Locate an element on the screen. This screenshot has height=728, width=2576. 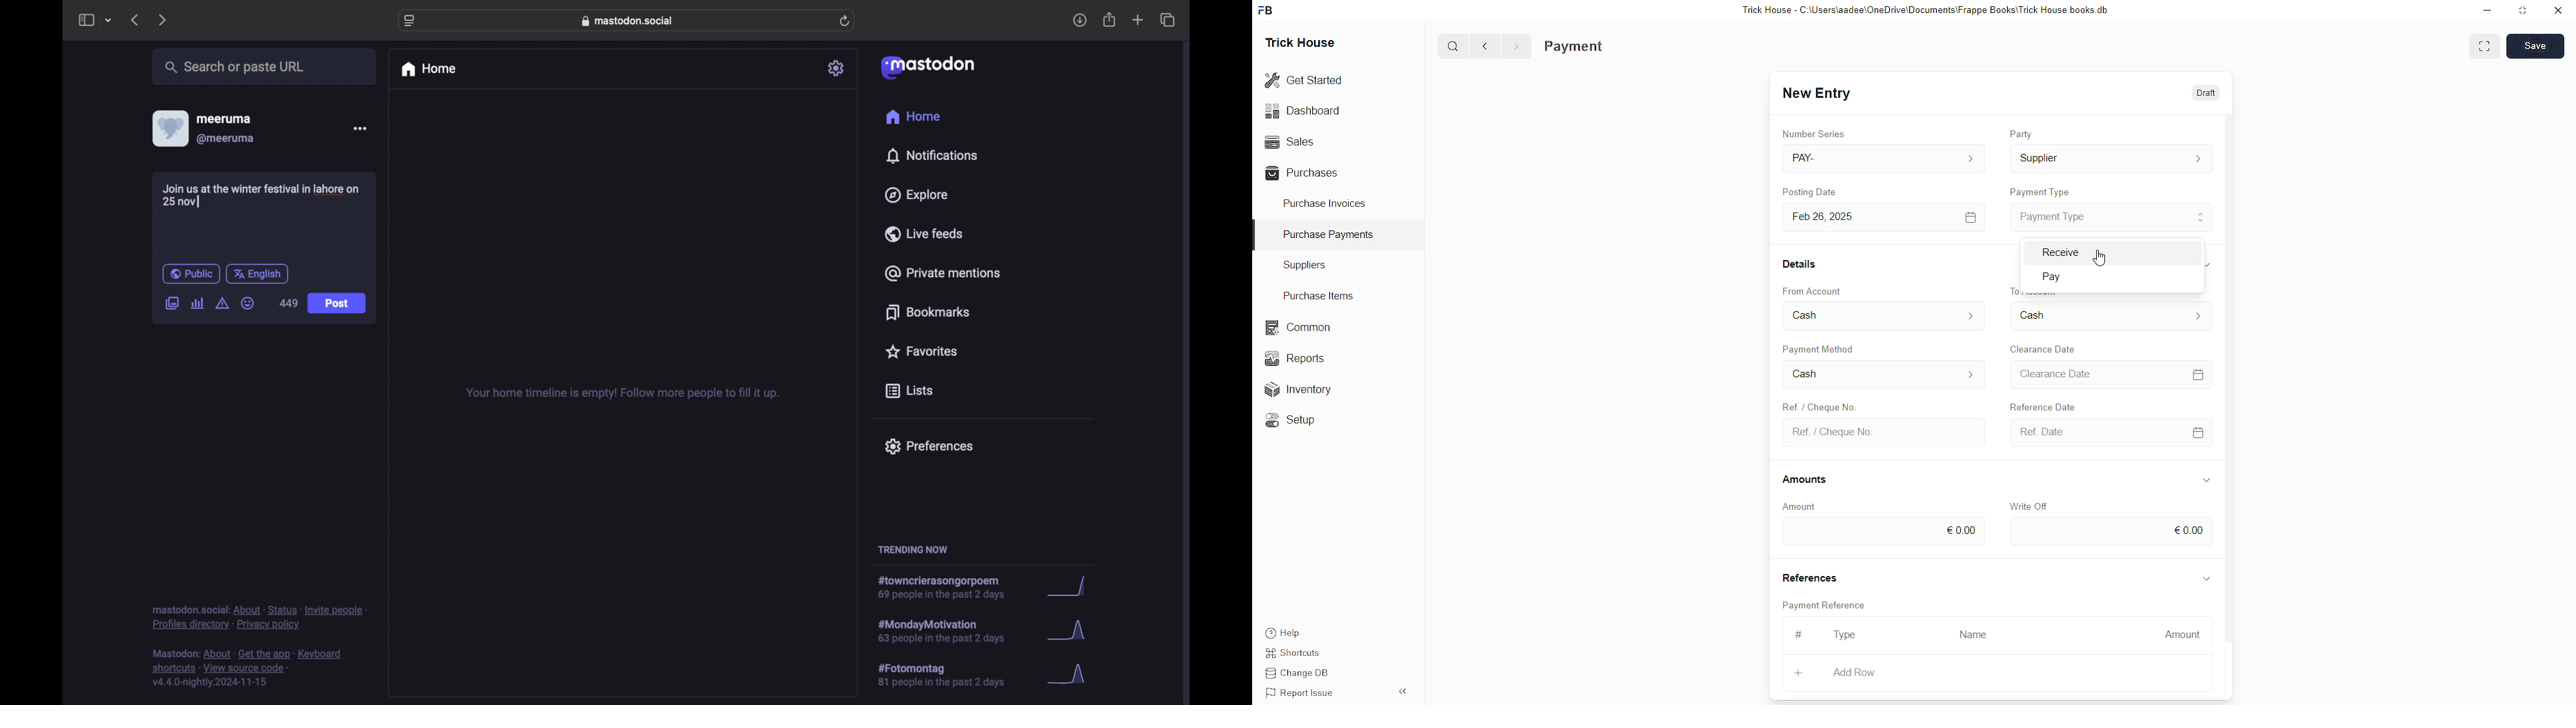
Post is located at coordinates (338, 304).